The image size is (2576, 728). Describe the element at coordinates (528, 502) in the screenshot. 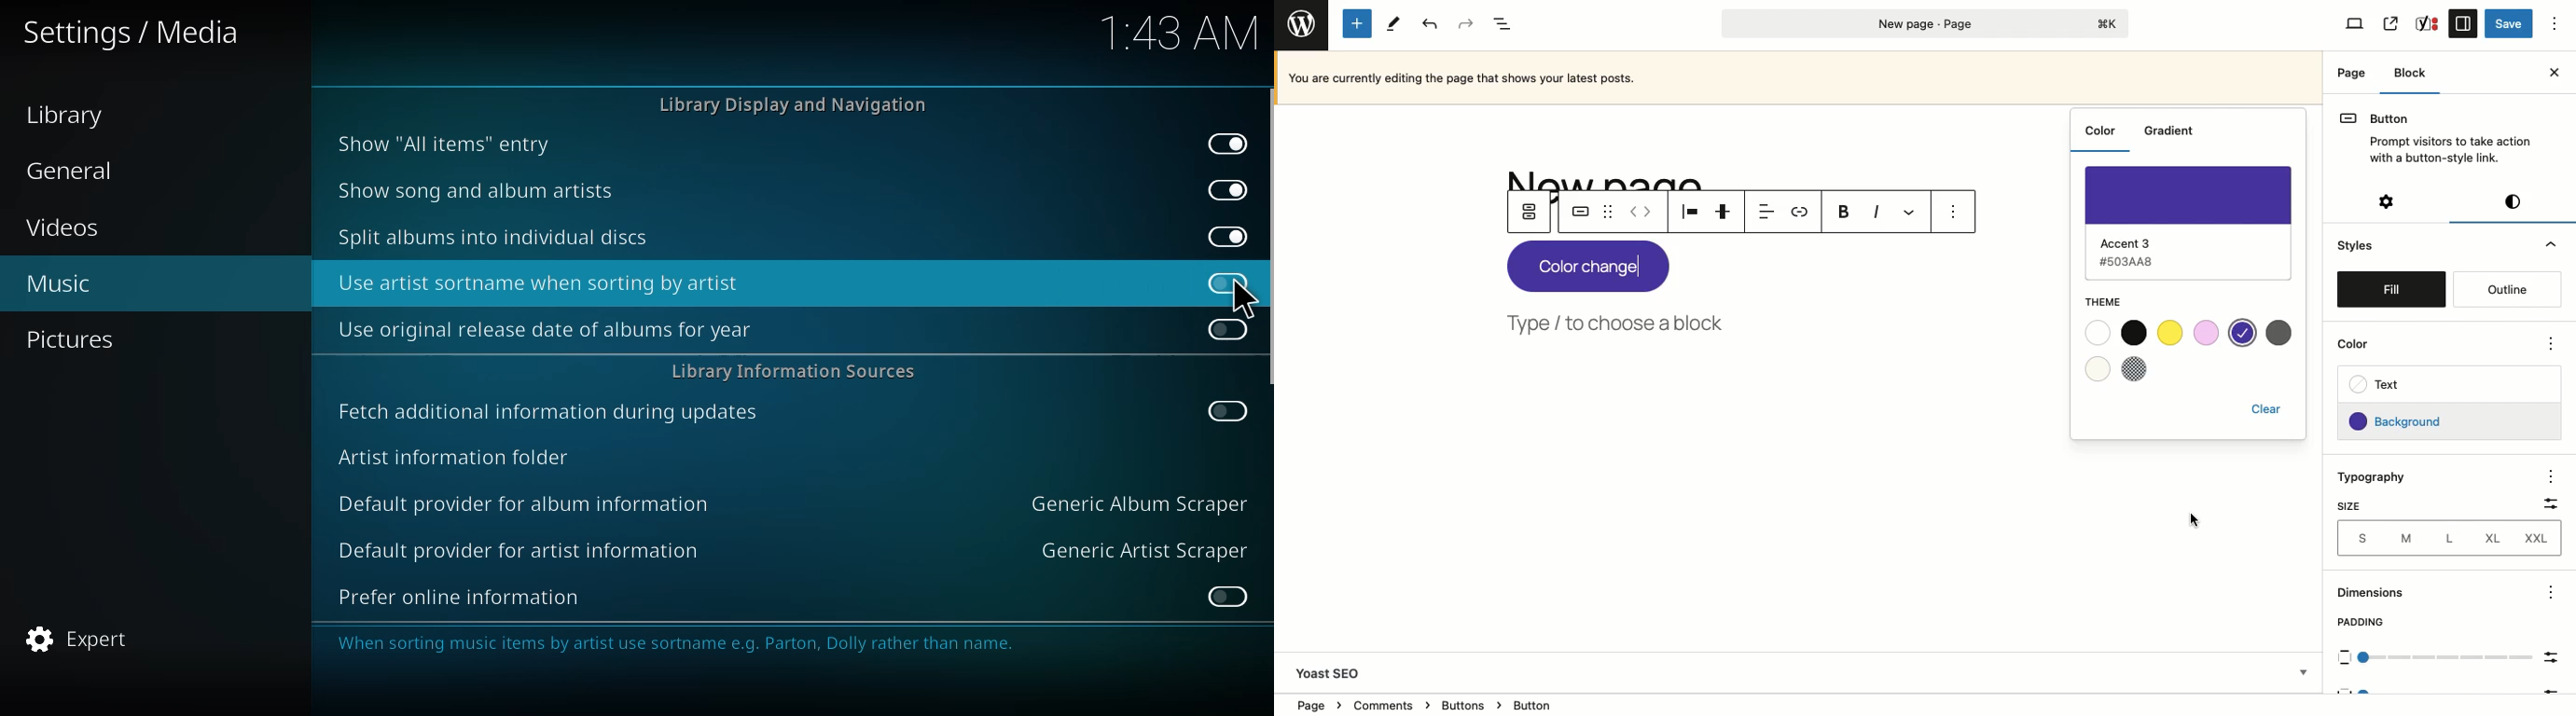

I see `default provider for album info` at that location.